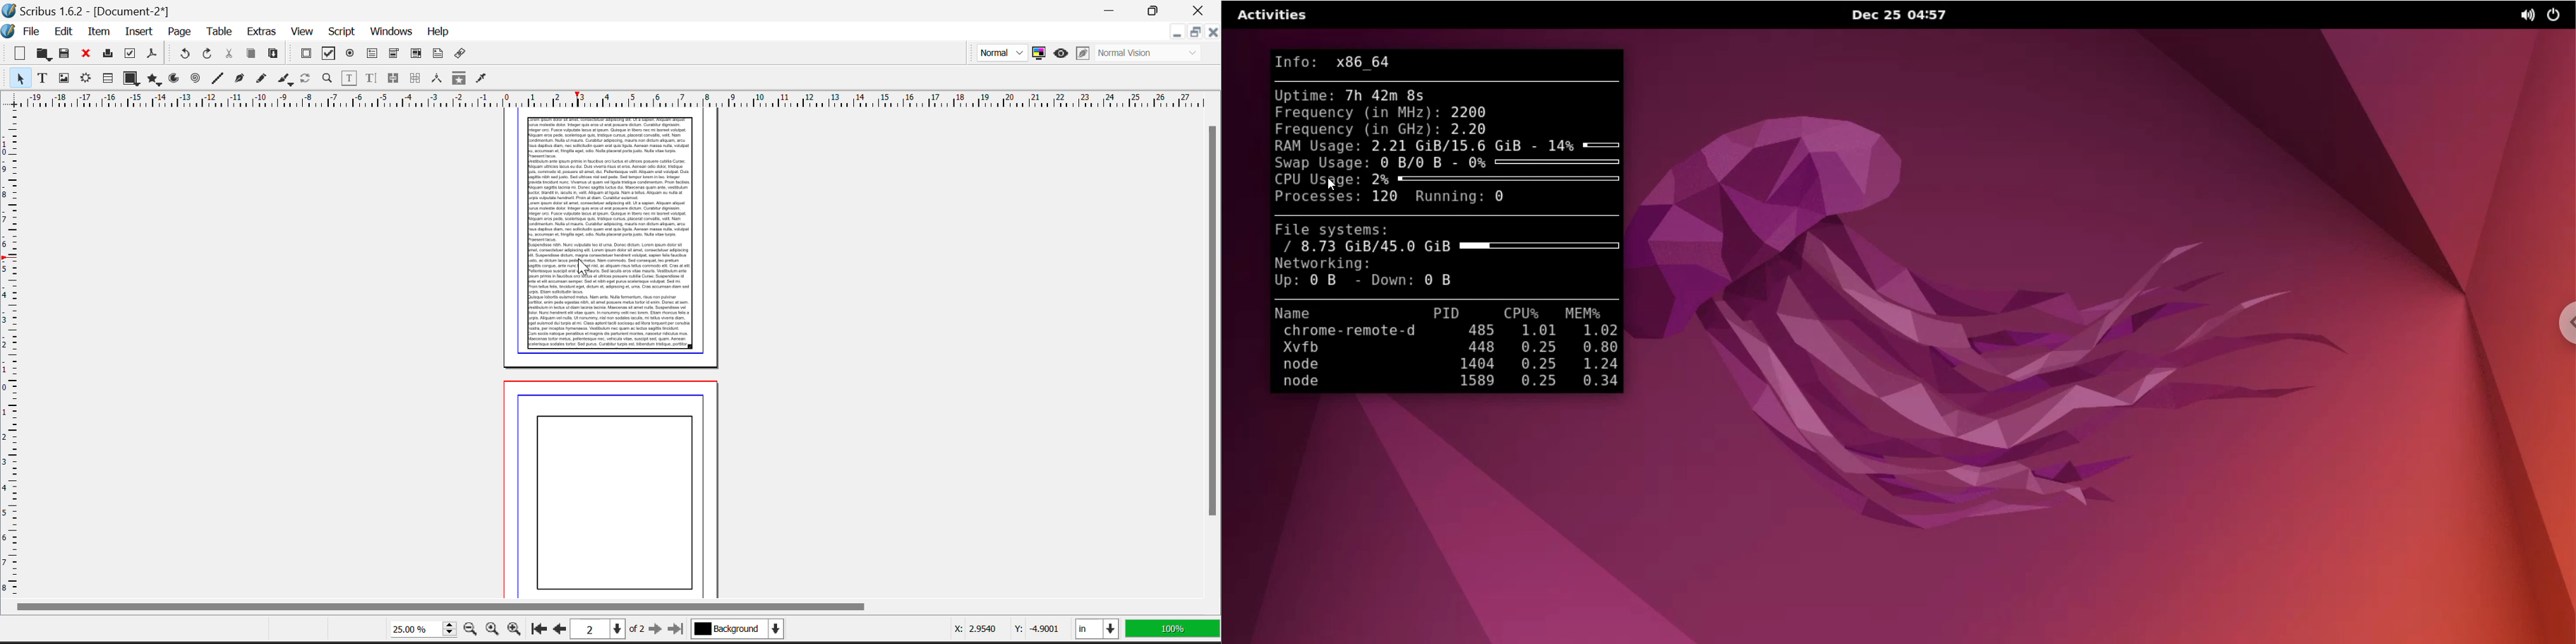  Describe the element at coordinates (1153, 52) in the screenshot. I see `Normal Vision` at that location.